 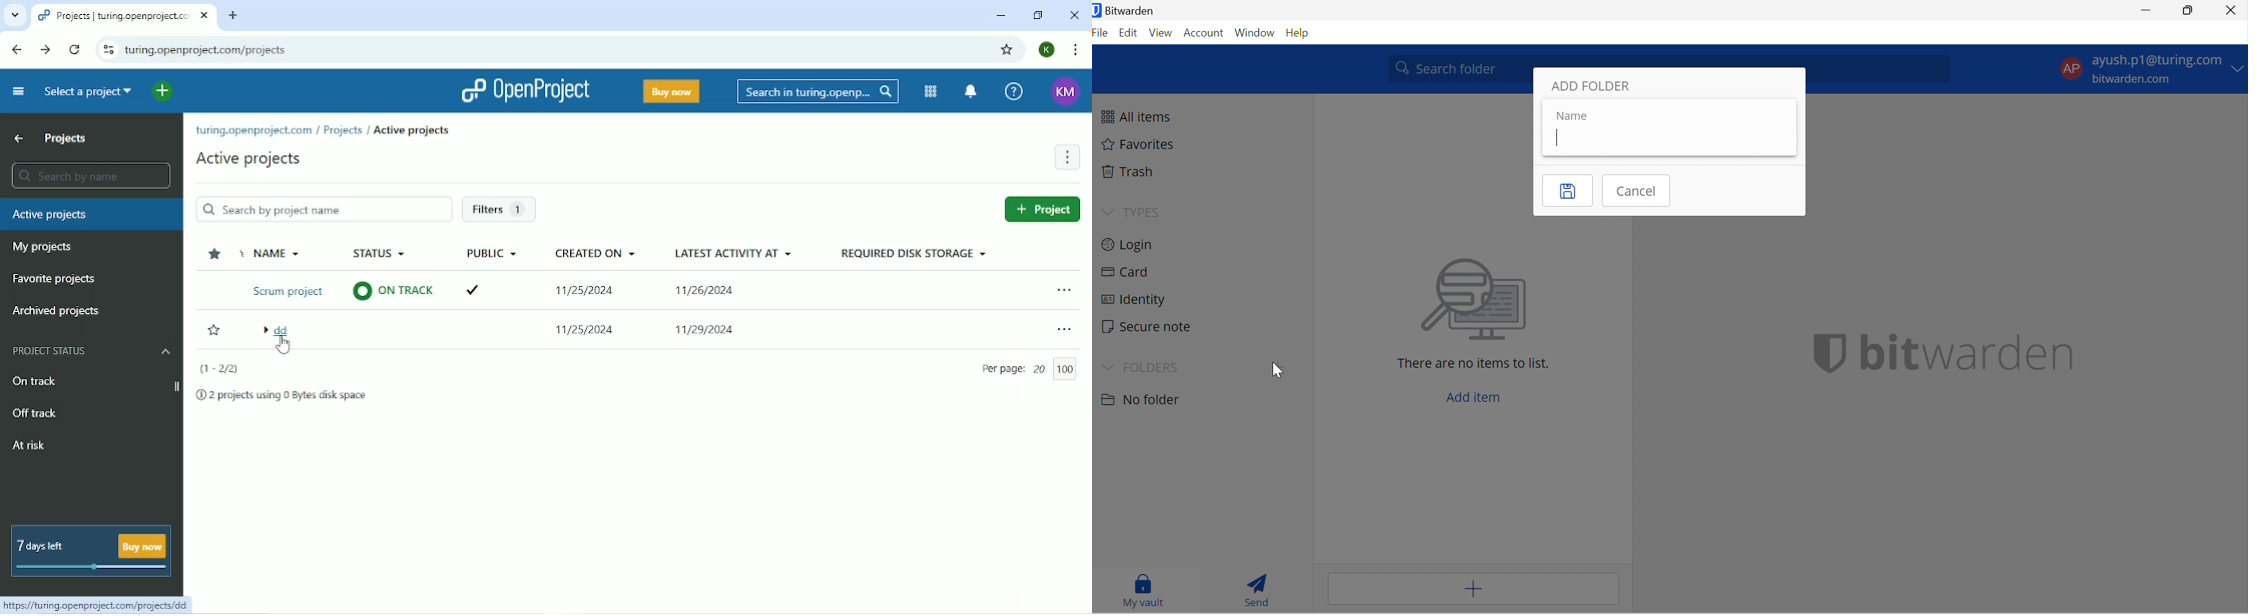 I want to click on Site, so click(x=207, y=50).